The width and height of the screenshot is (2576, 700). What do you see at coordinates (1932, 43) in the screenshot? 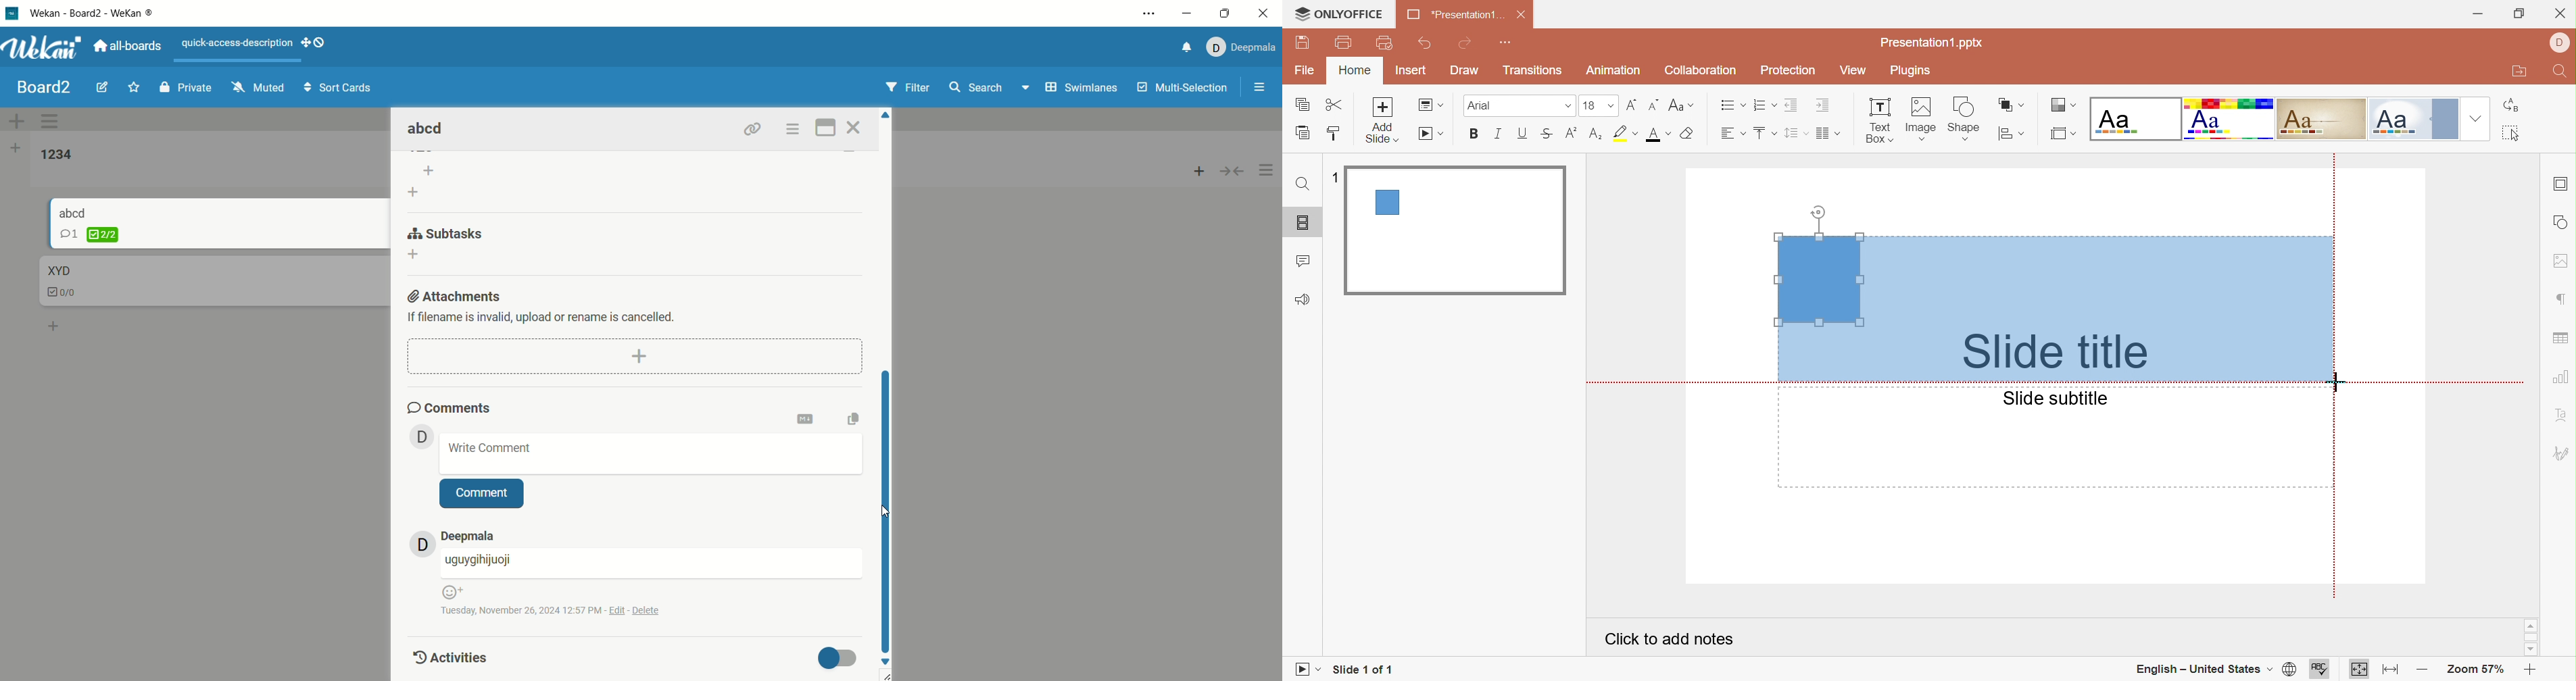
I see `Presentation1.pptx` at bounding box center [1932, 43].